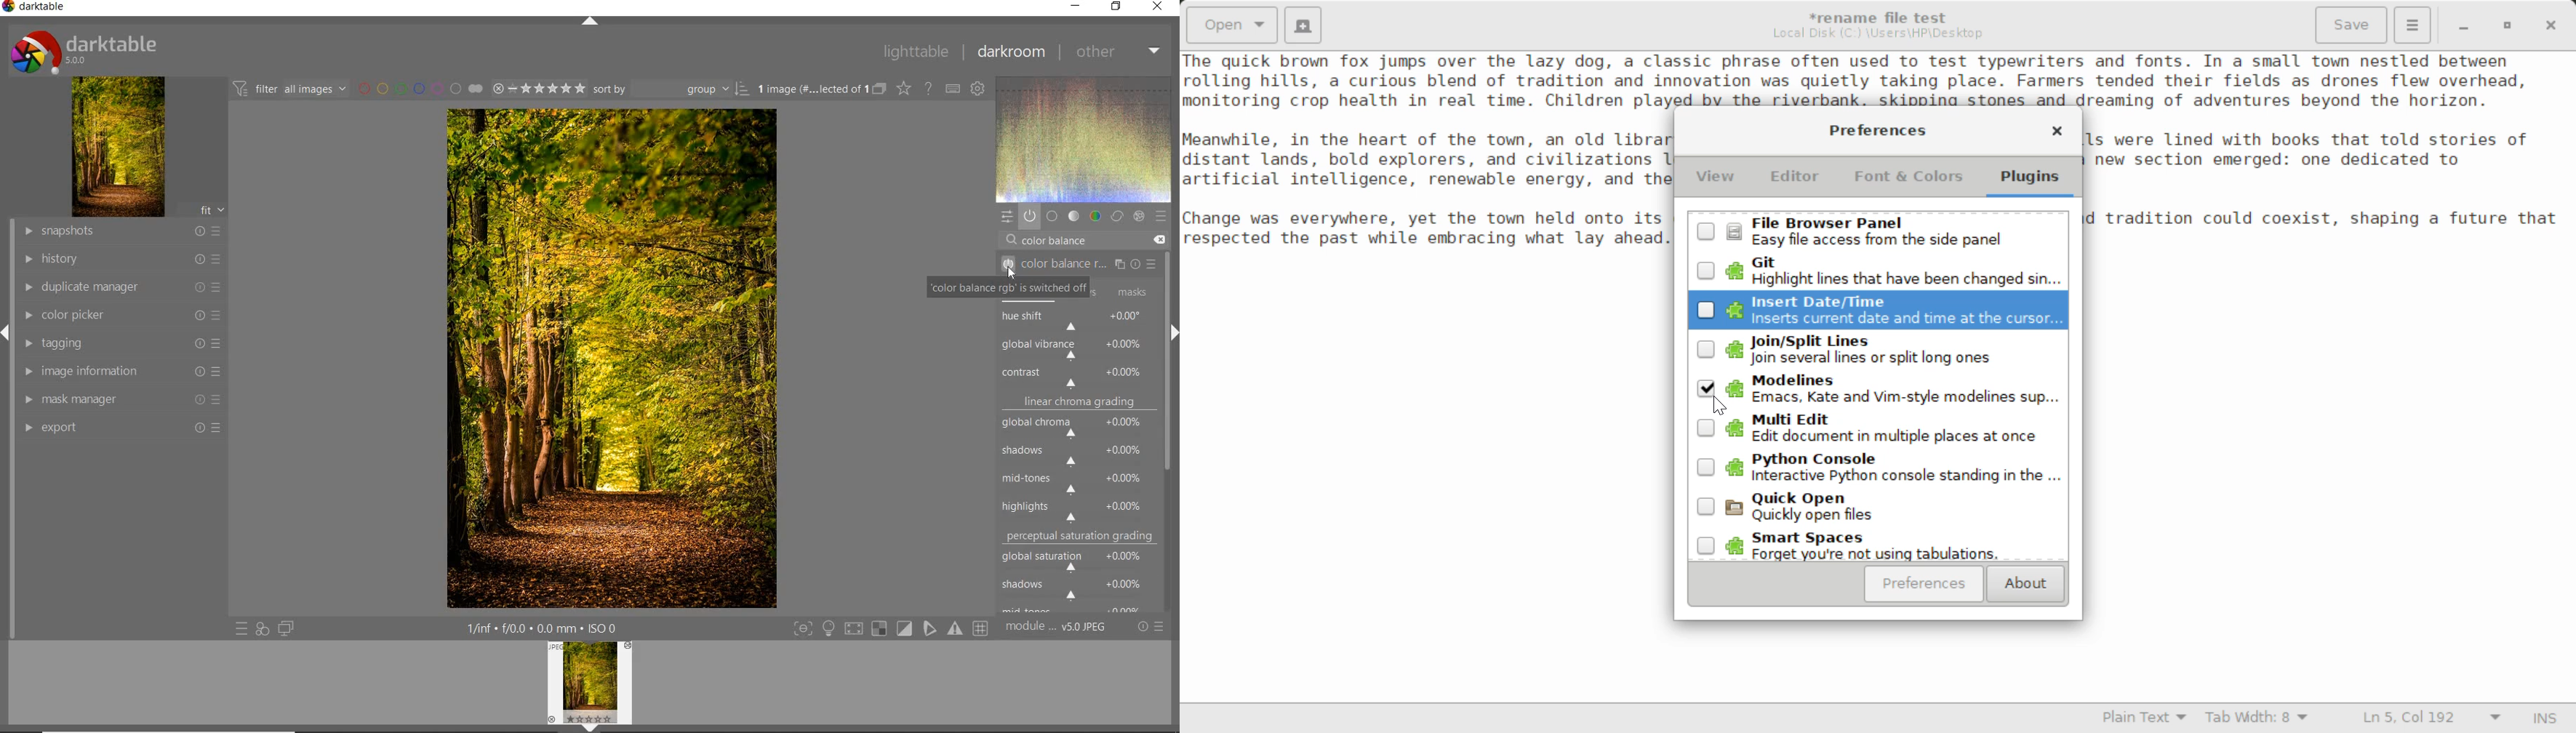  Describe the element at coordinates (1094, 216) in the screenshot. I see `color ` at that location.